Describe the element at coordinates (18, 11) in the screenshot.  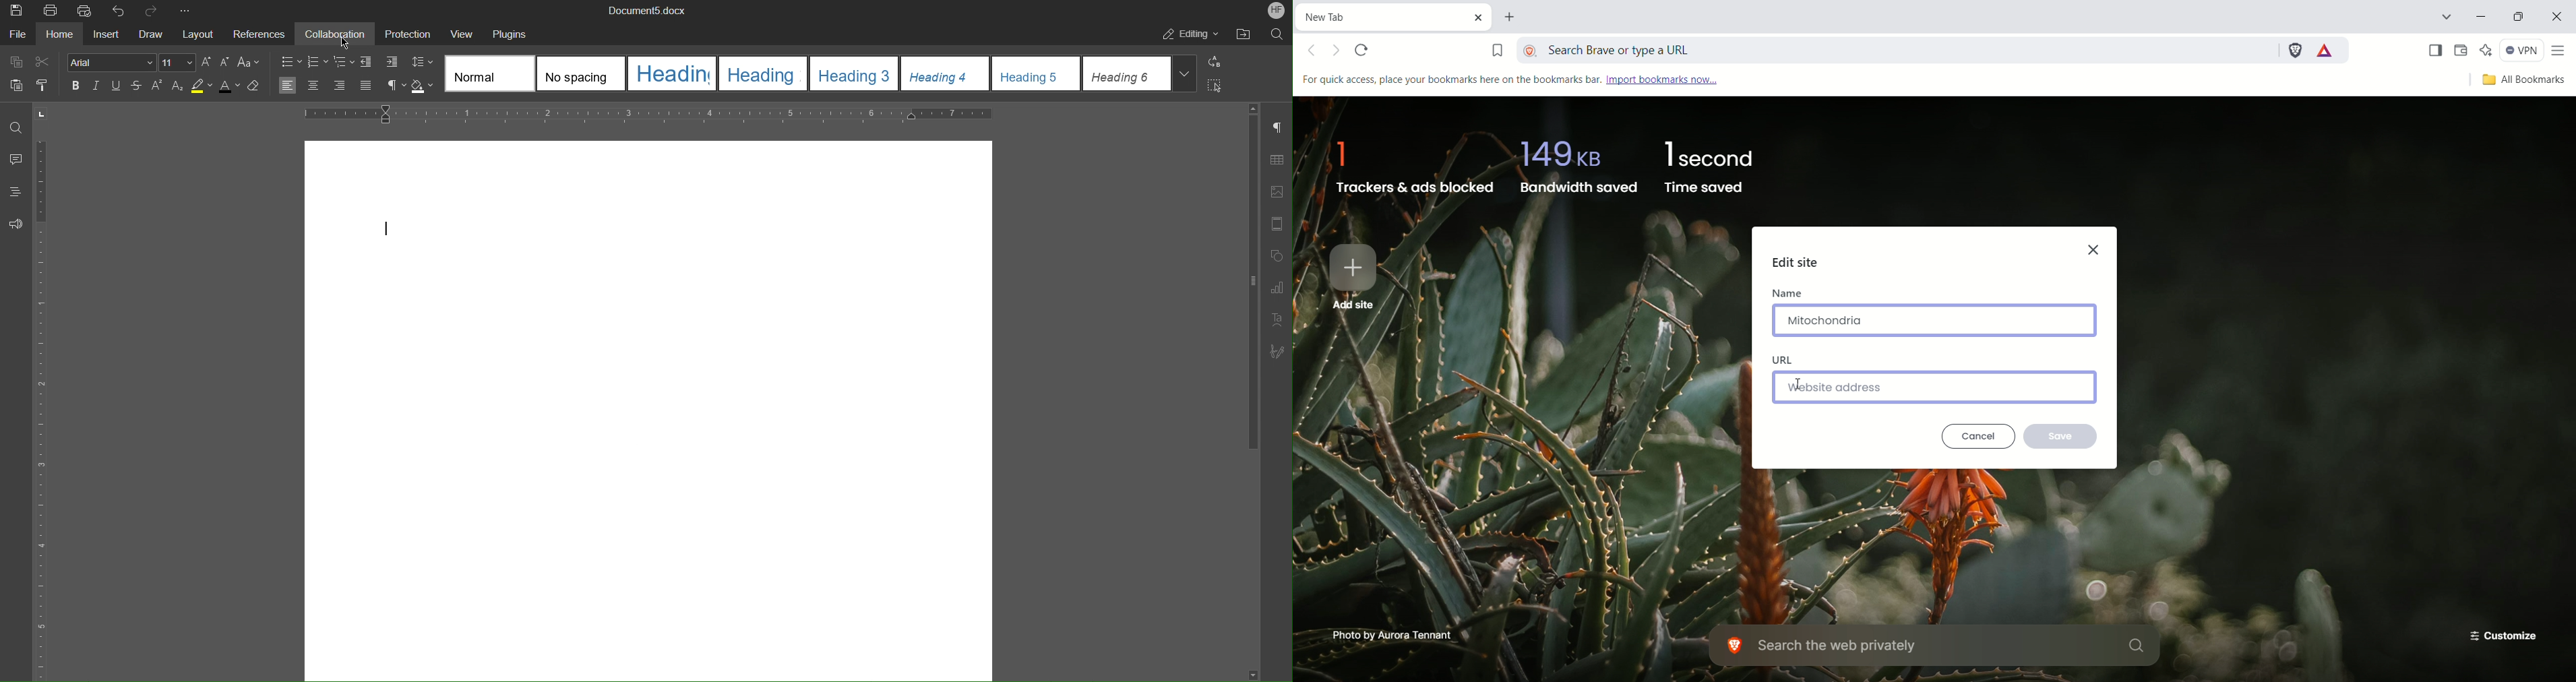
I see `Save` at that location.